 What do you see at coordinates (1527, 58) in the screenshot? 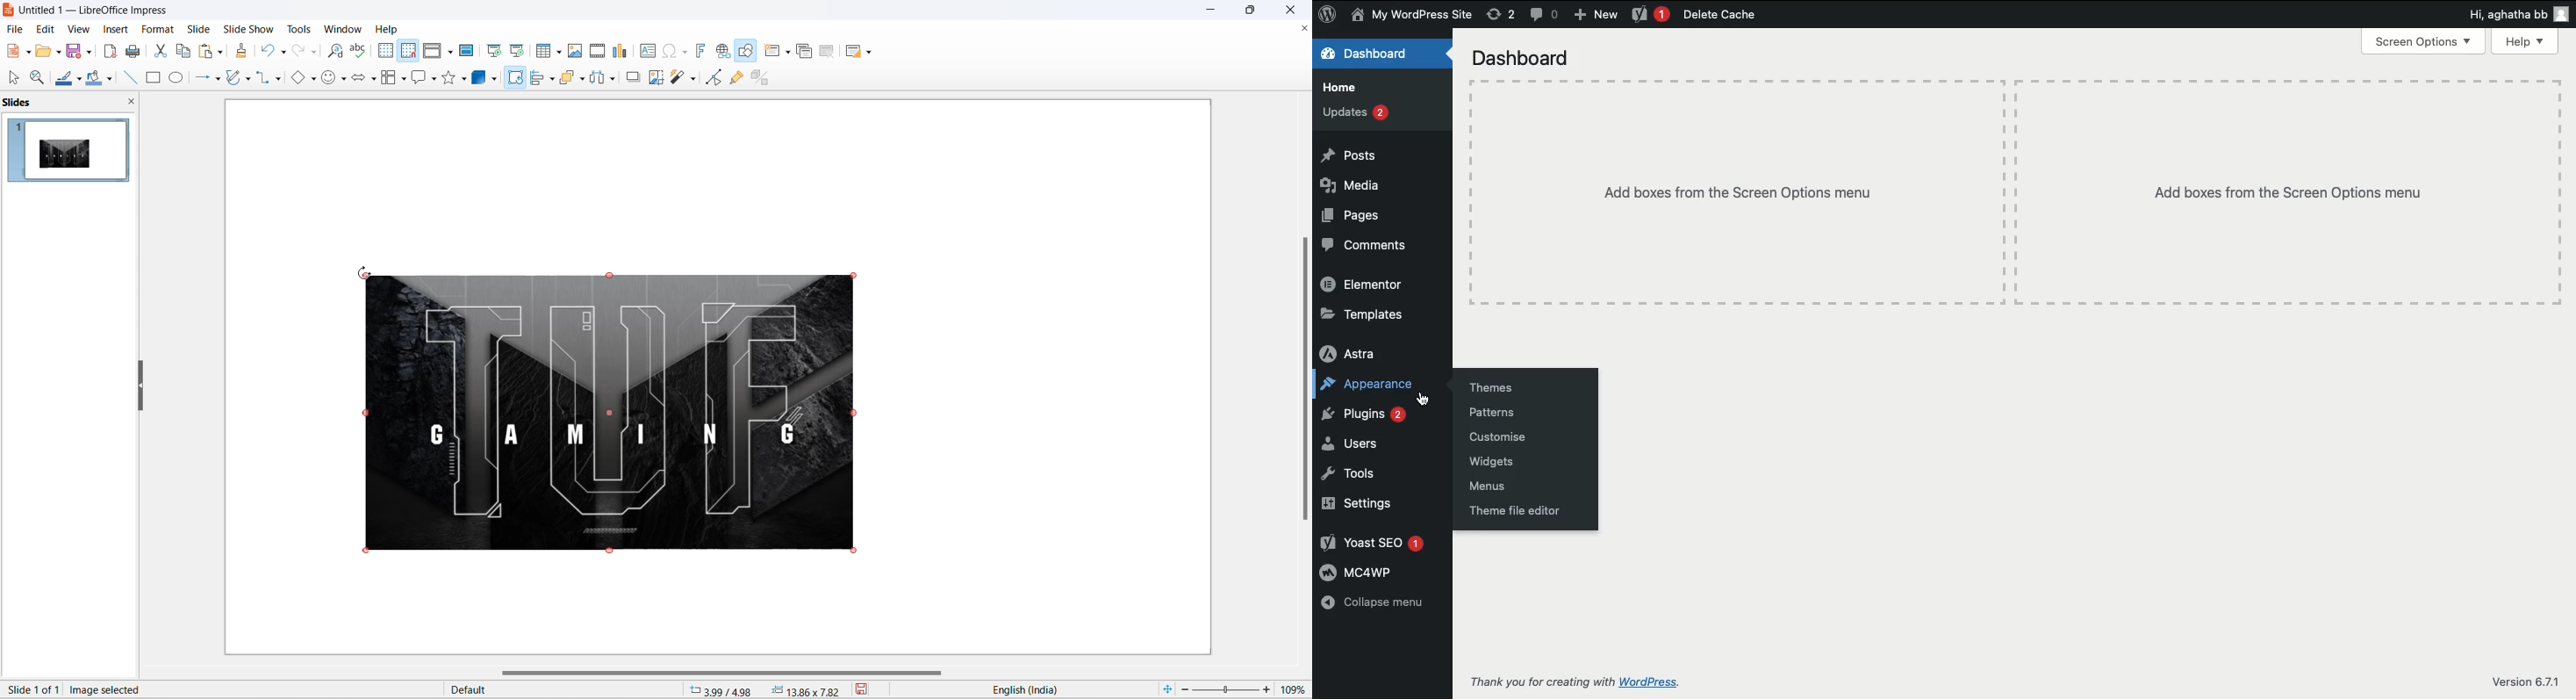
I see `Dashboard` at bounding box center [1527, 58].